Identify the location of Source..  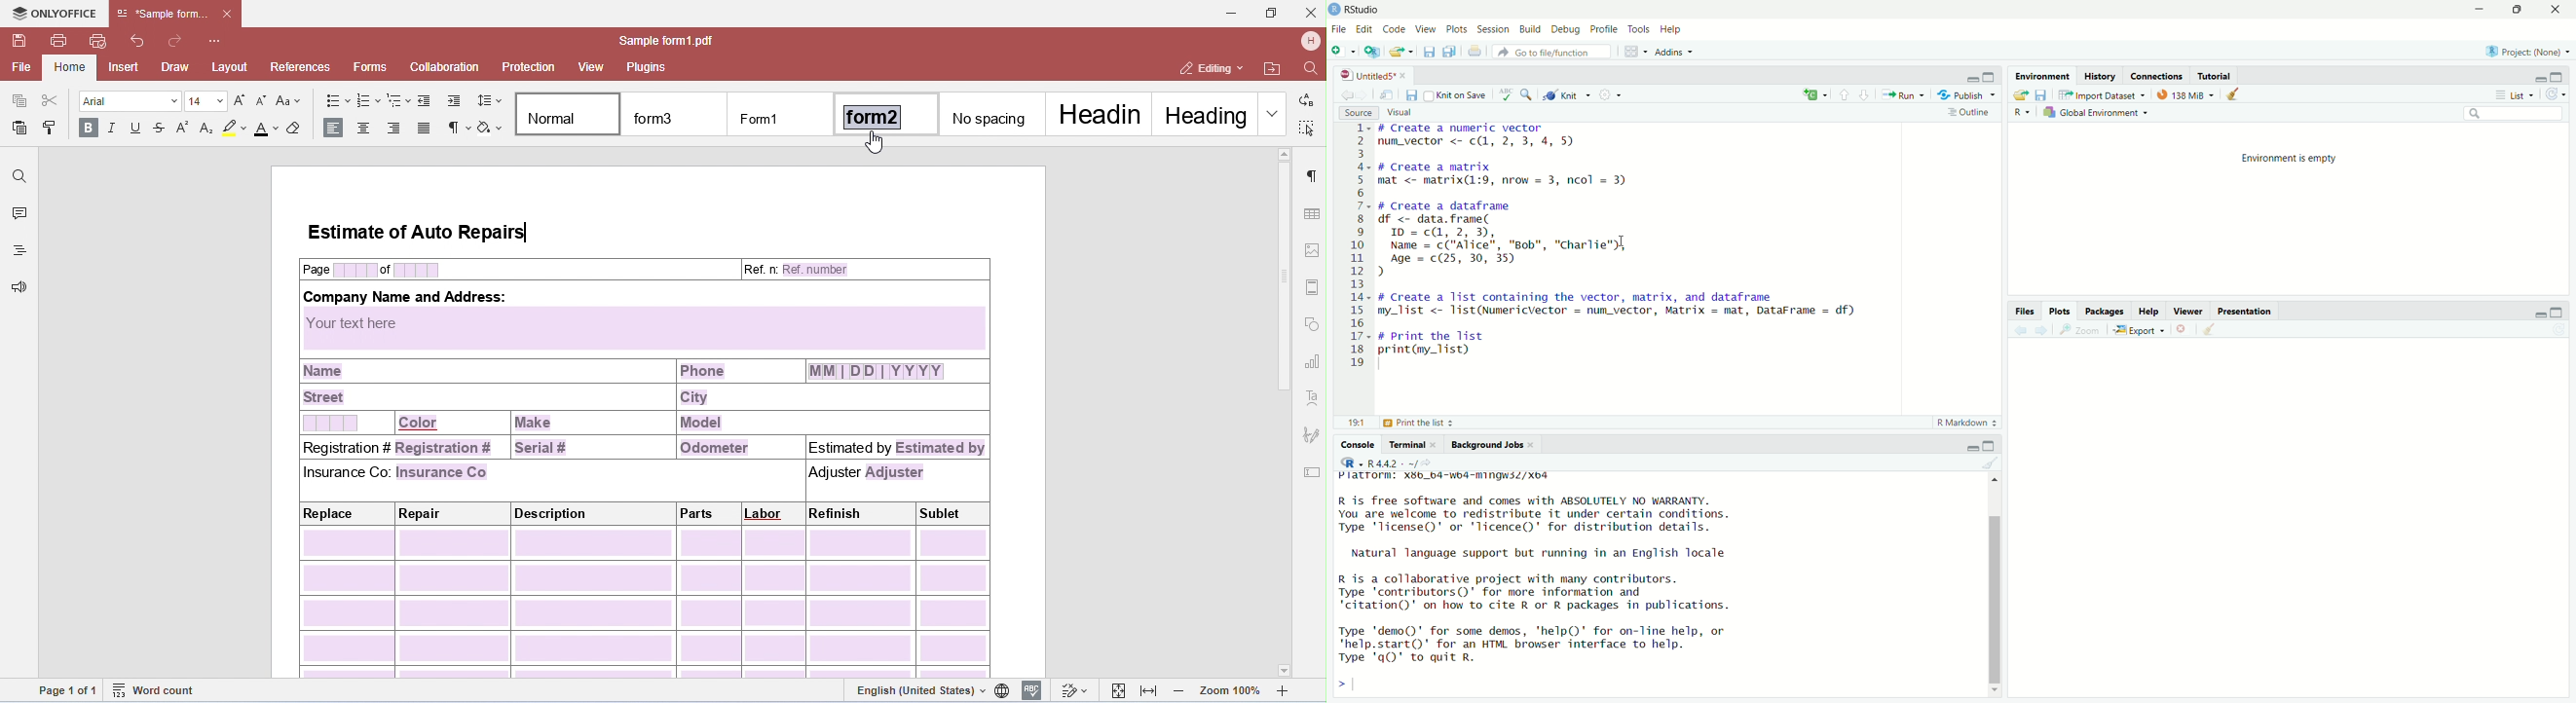
(1351, 111).